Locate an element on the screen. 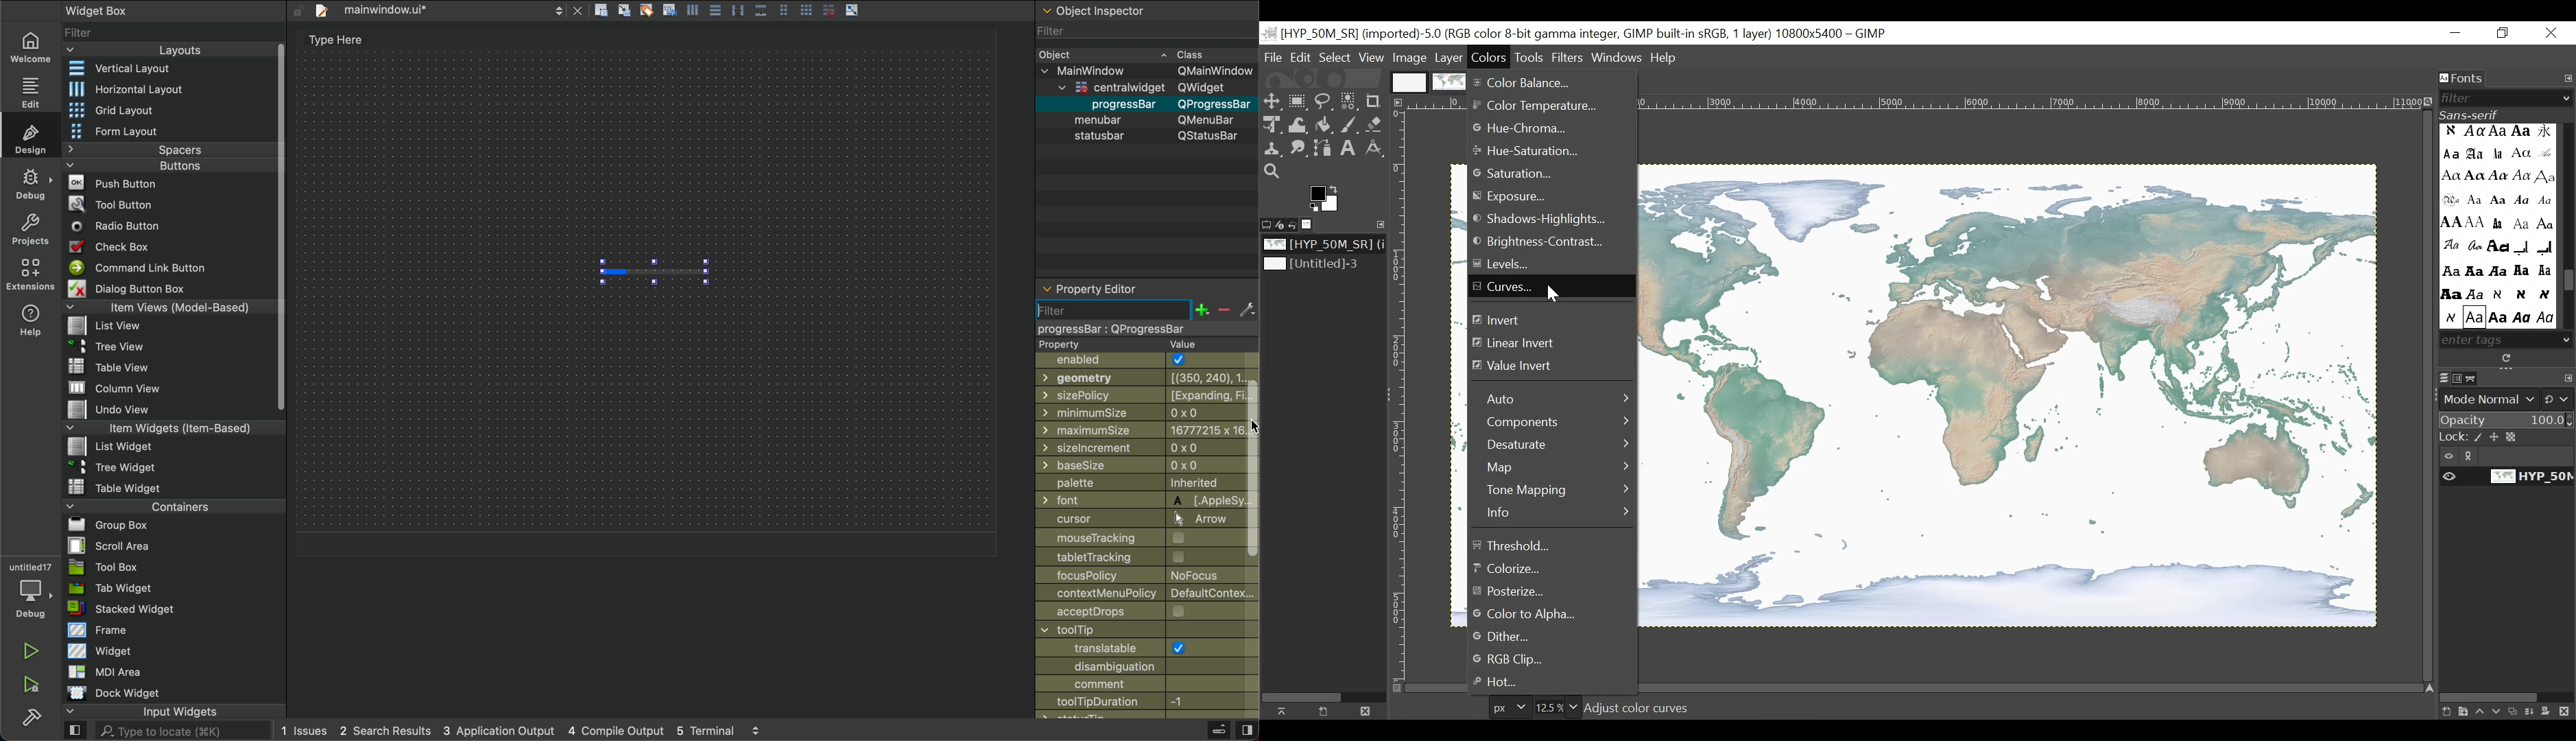 The width and height of the screenshot is (2576, 756). Image is located at coordinates (1411, 58).